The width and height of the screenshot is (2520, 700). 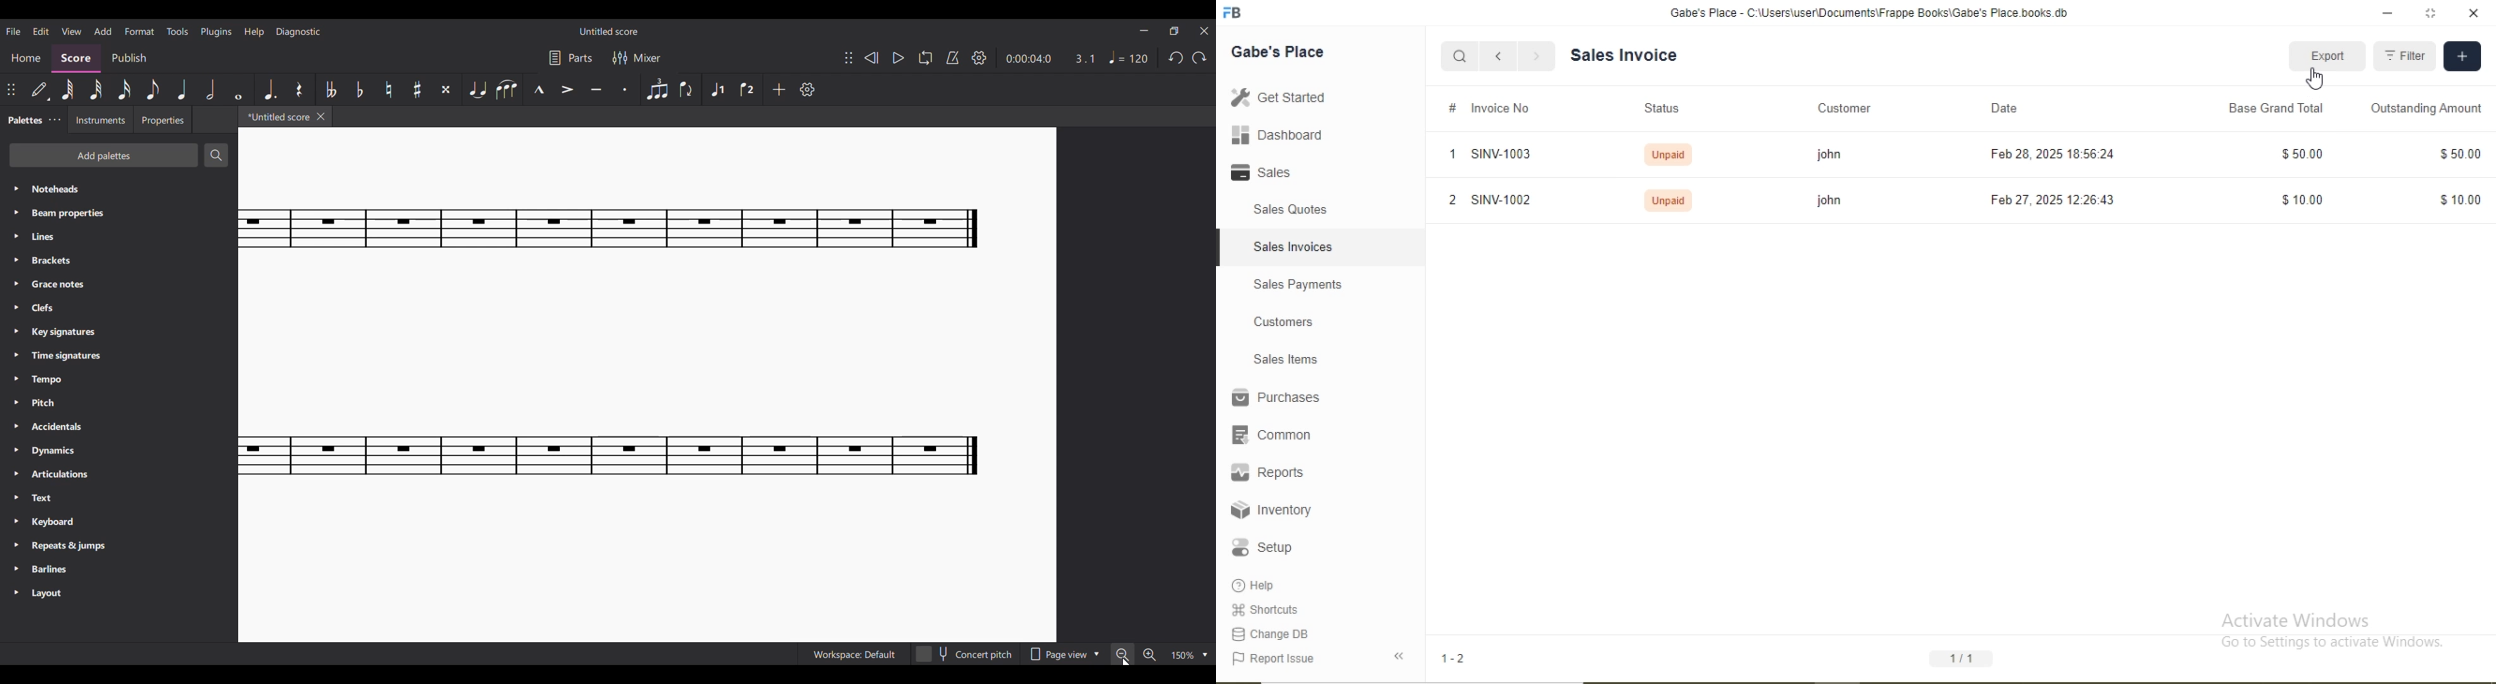 What do you see at coordinates (1288, 137) in the screenshot?
I see `Dashboard` at bounding box center [1288, 137].